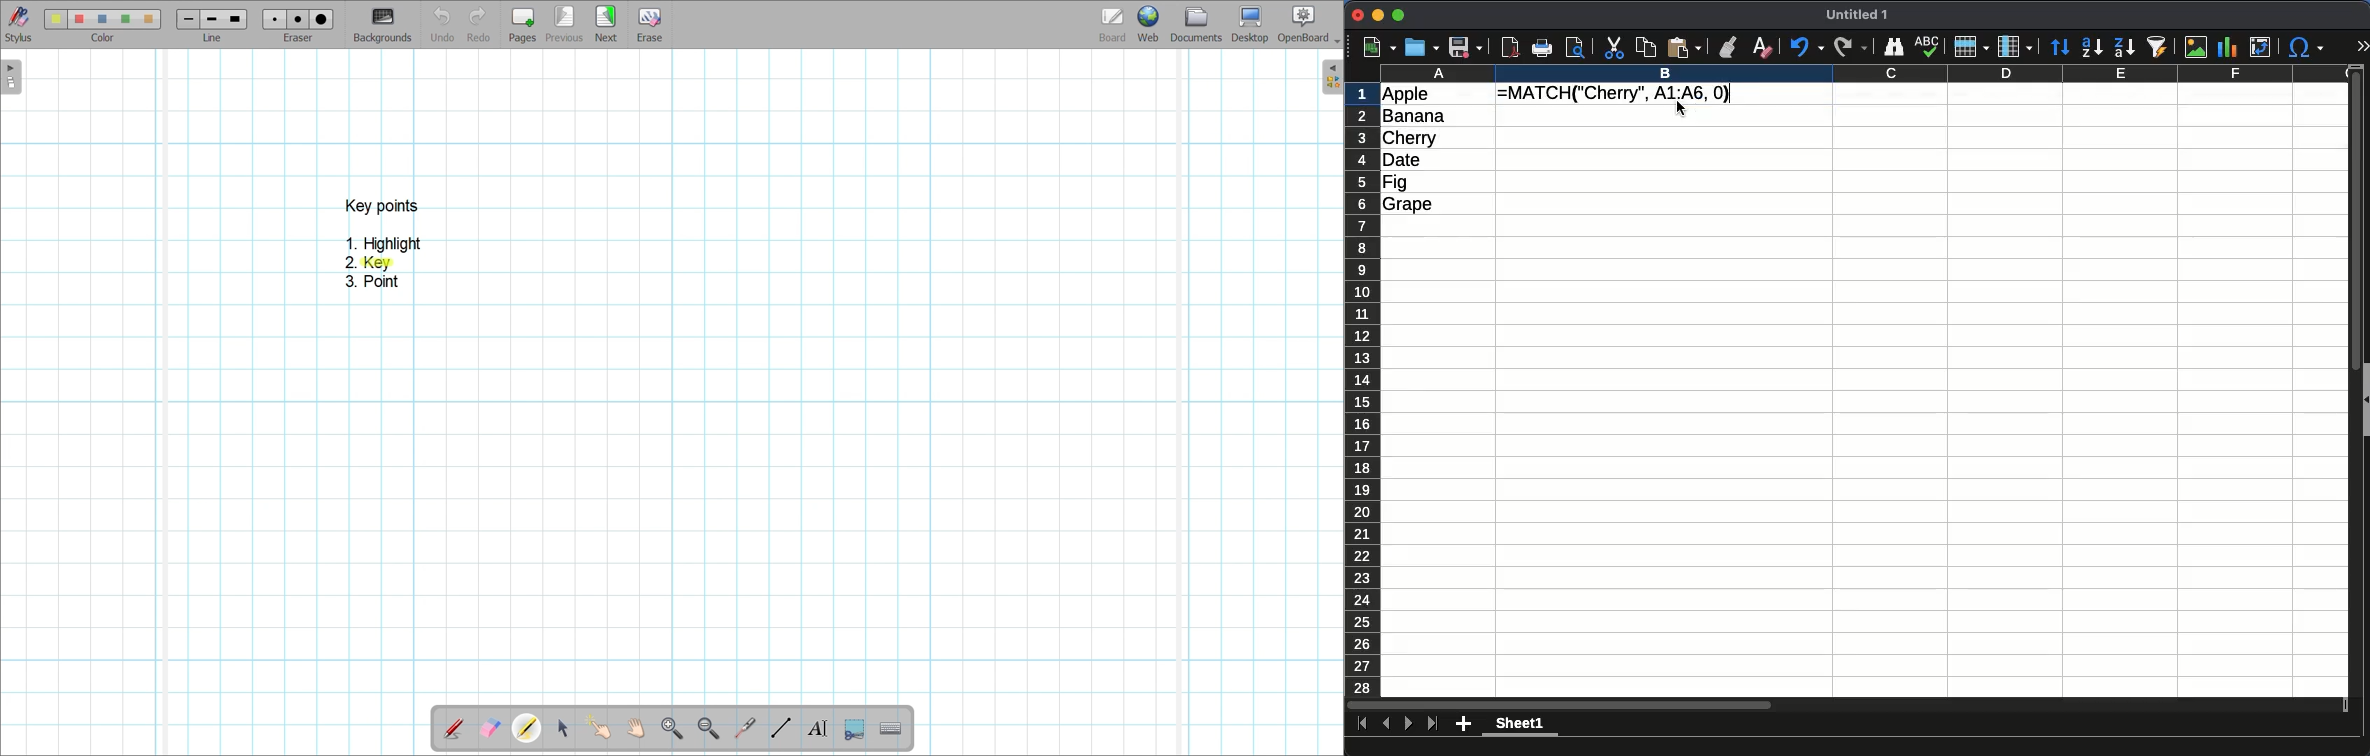 This screenshot has width=2380, height=756. Describe the element at coordinates (1363, 724) in the screenshot. I see `first sheet` at that location.